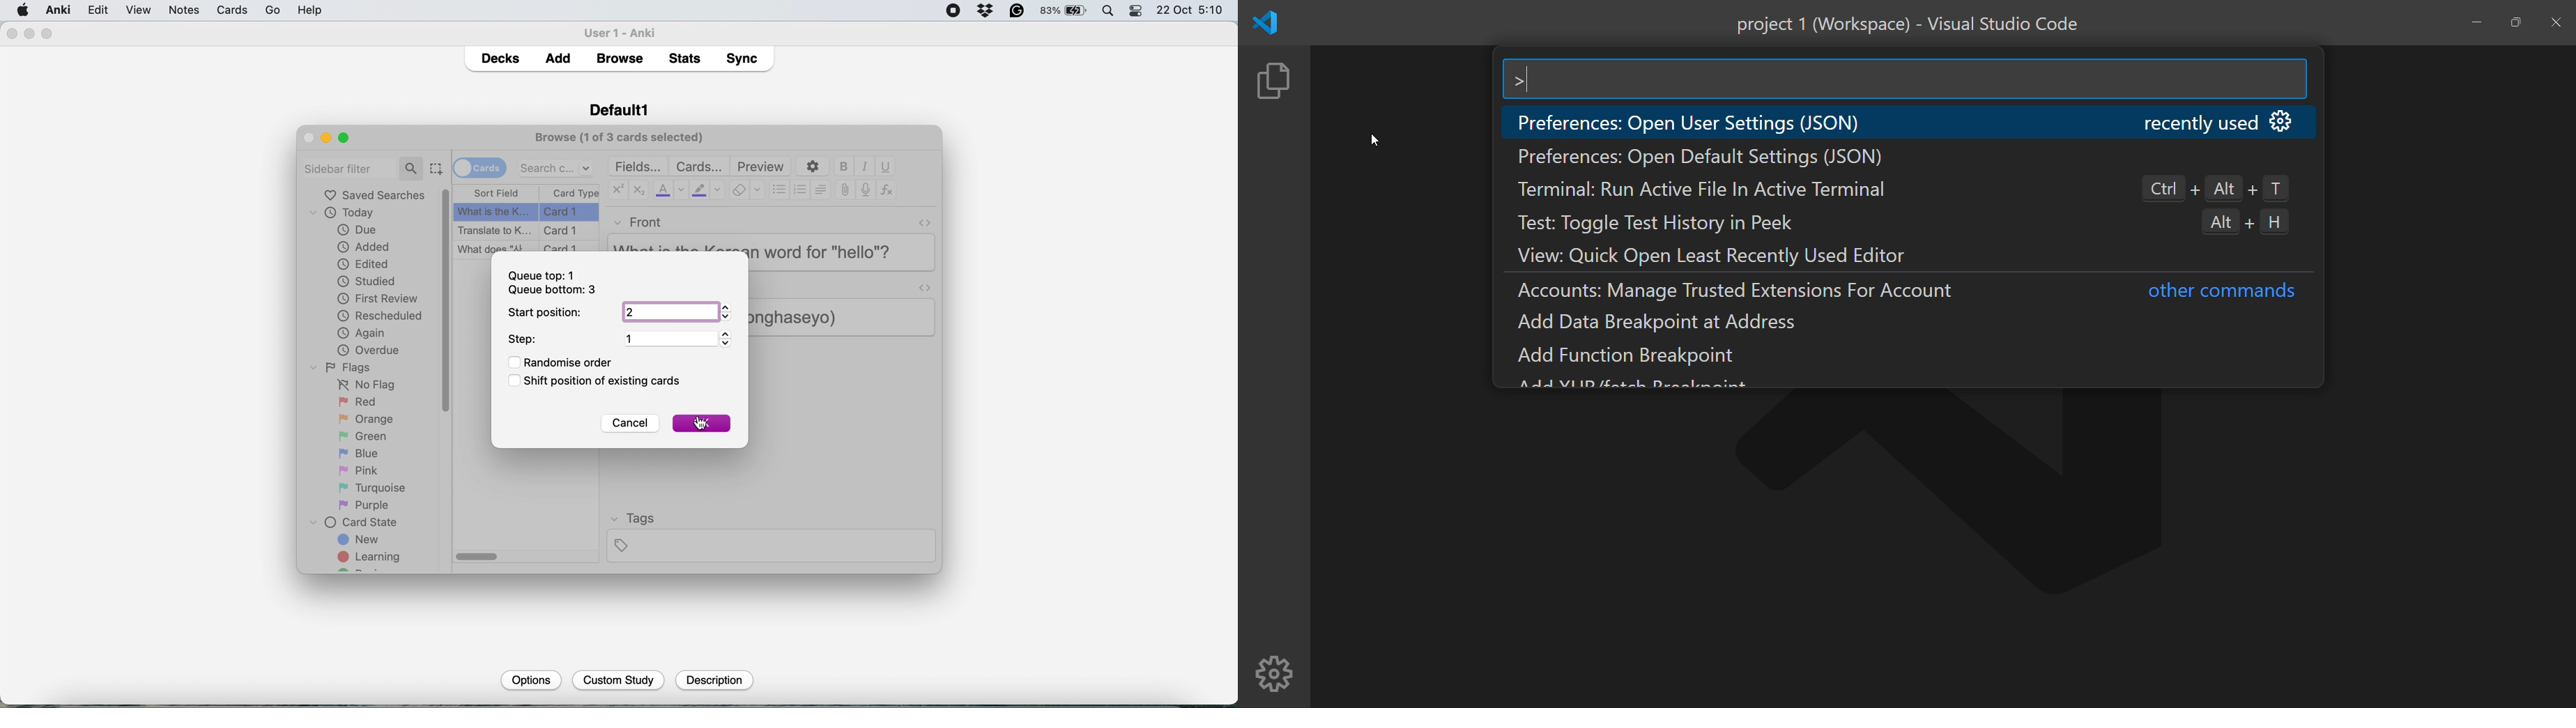  I want to click on battery, so click(1064, 11).